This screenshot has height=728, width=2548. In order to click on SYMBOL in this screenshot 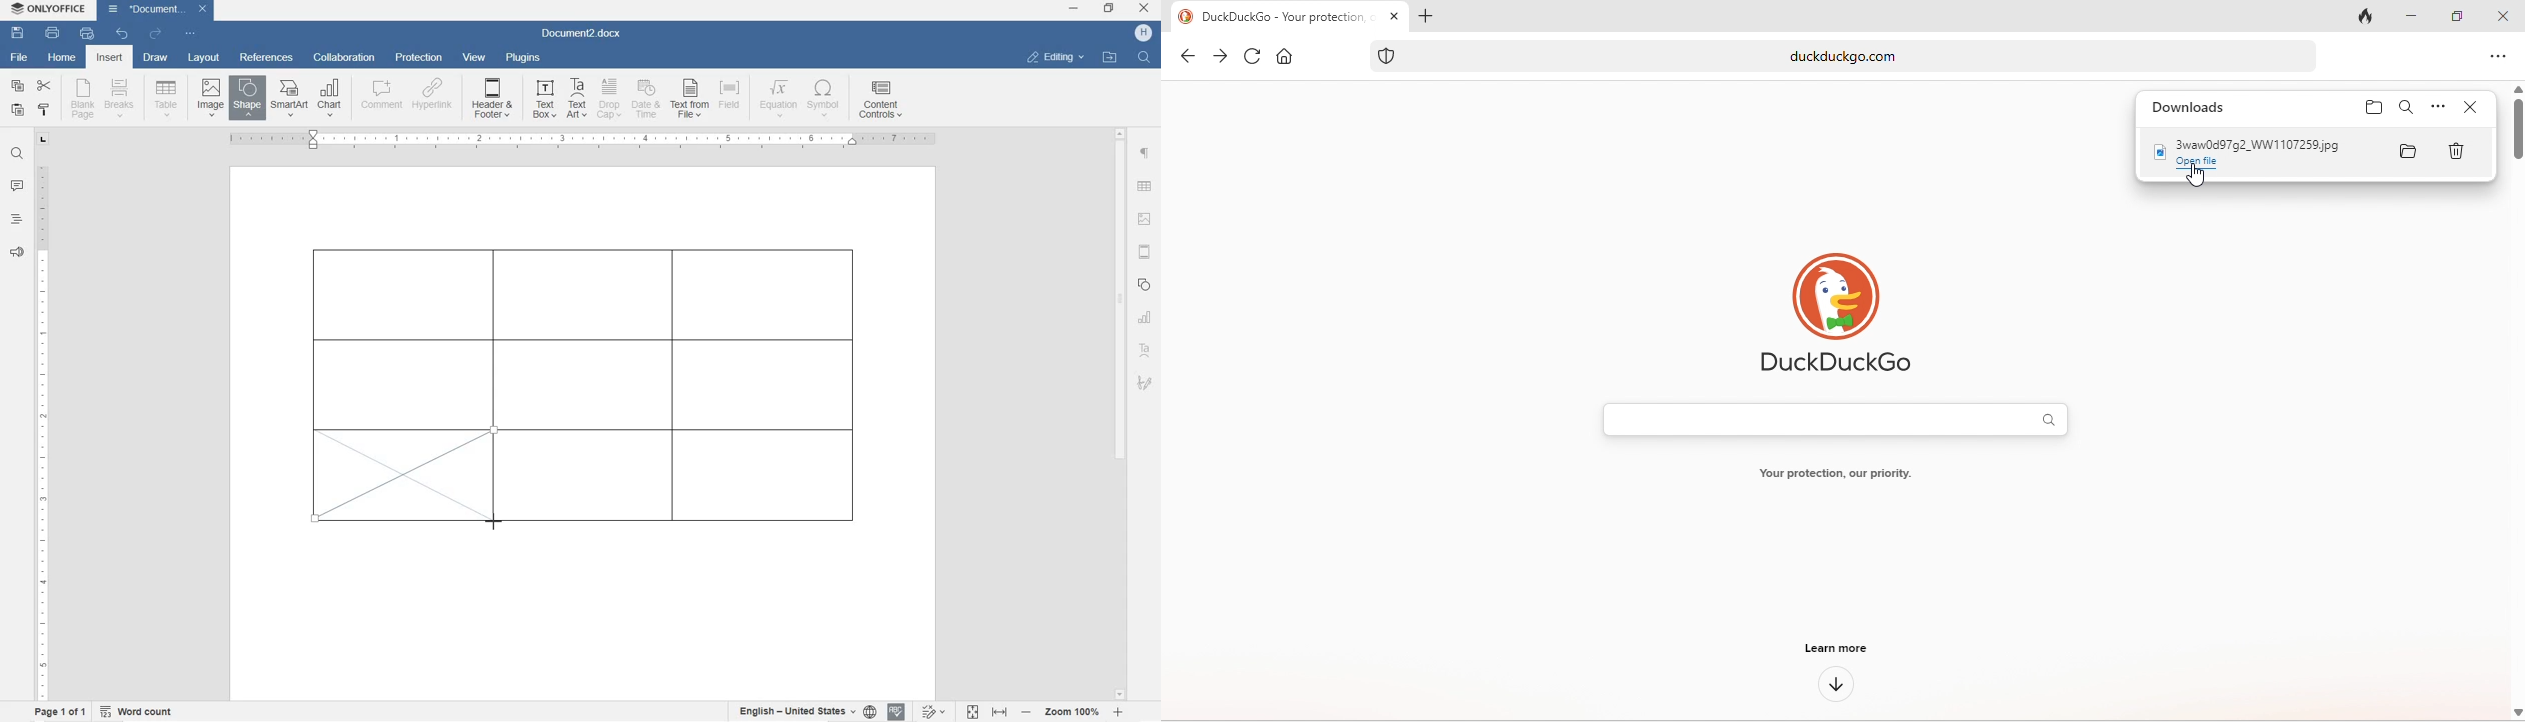, I will do `click(825, 101)`.